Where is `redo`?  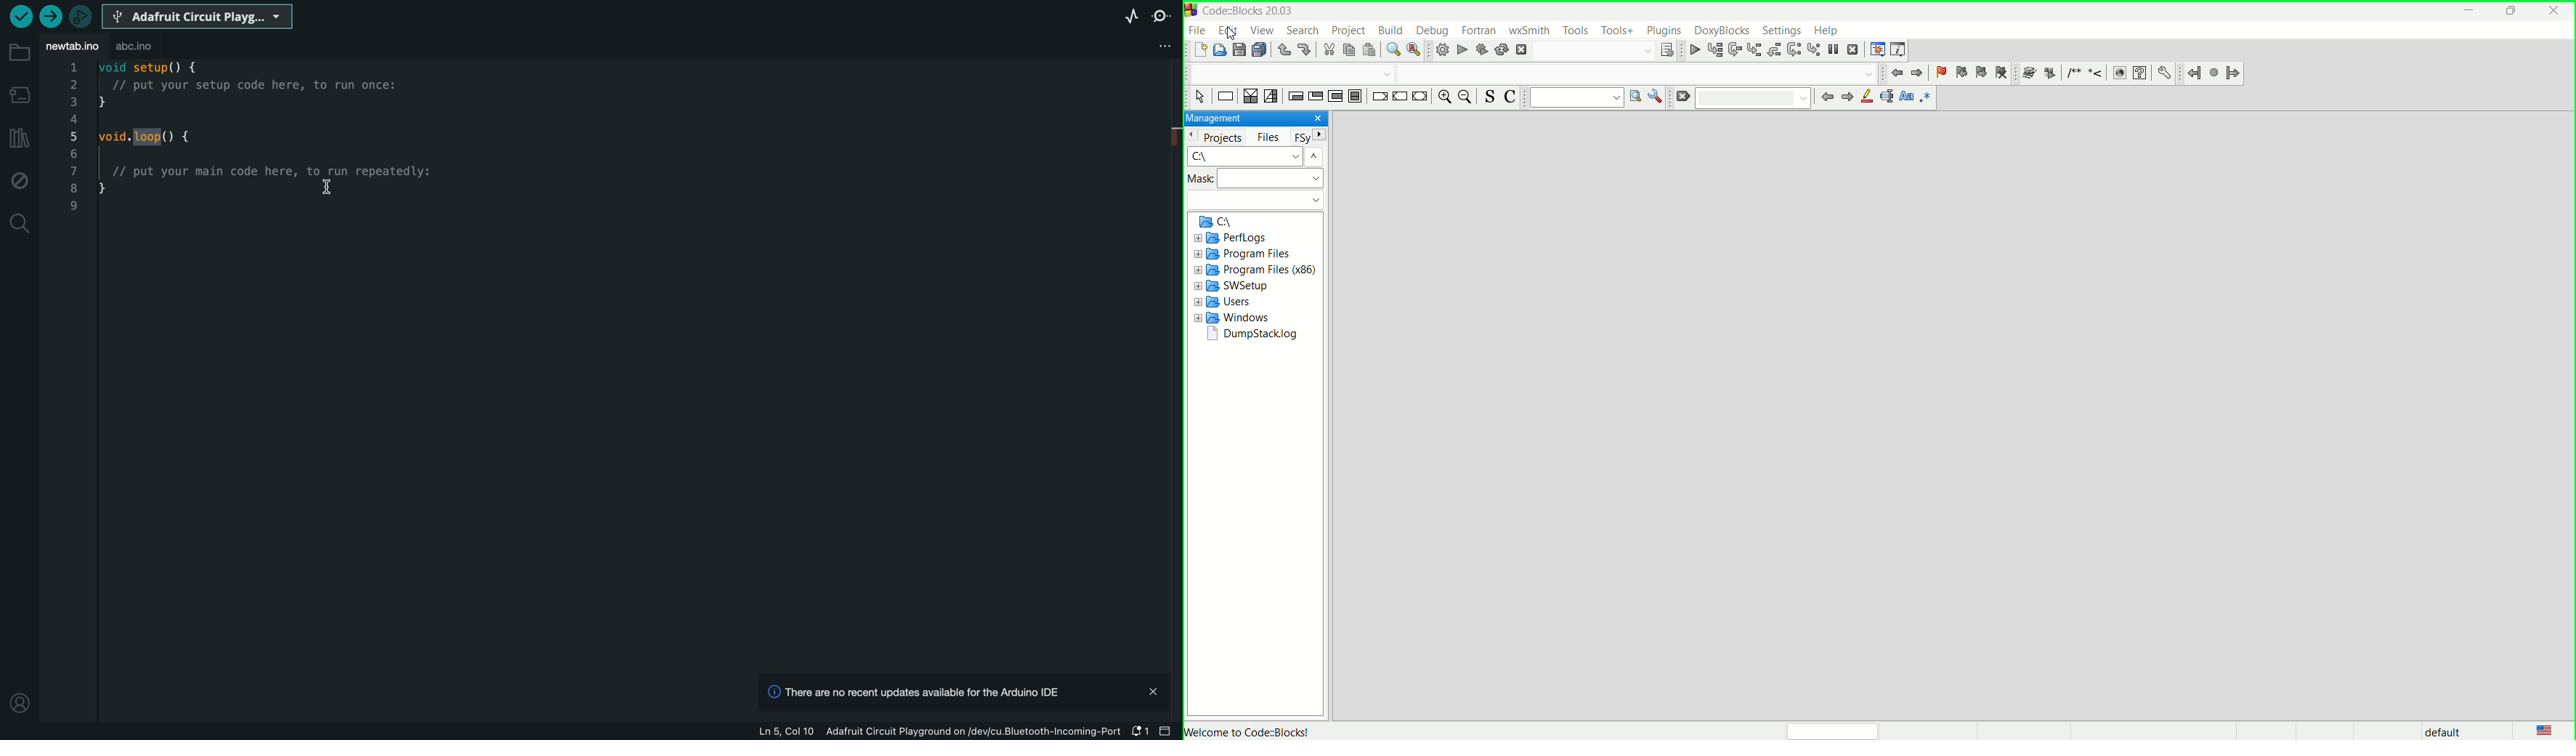 redo is located at coordinates (1304, 52).